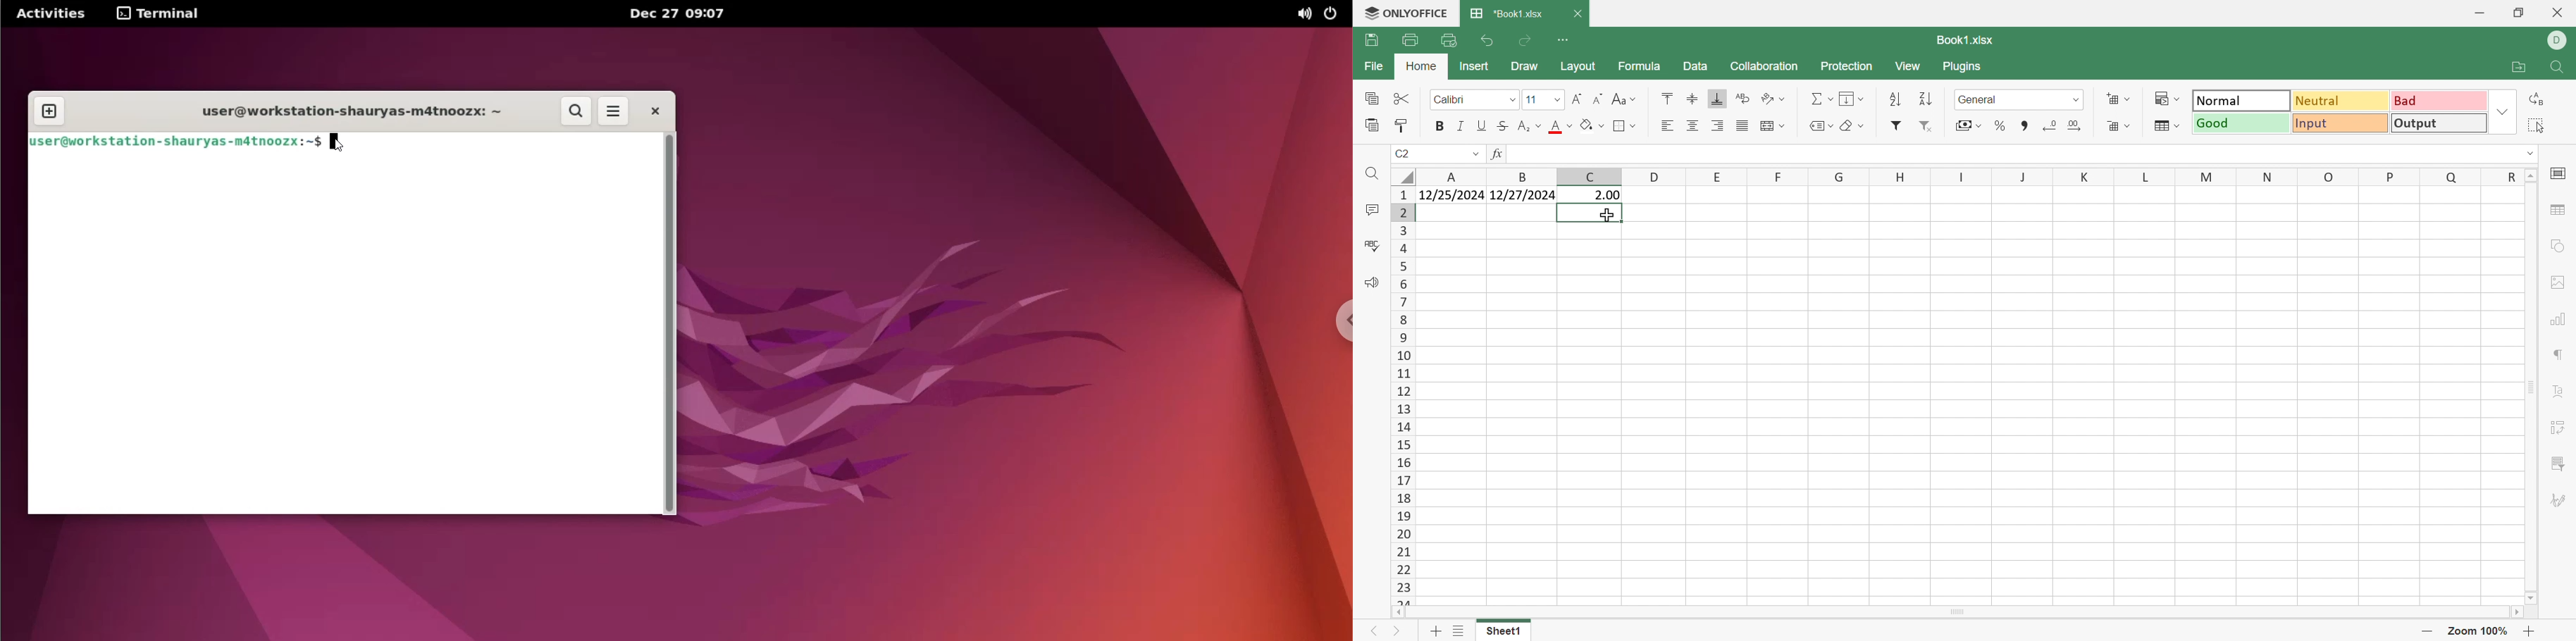  I want to click on Scroll Bar, so click(2531, 389).